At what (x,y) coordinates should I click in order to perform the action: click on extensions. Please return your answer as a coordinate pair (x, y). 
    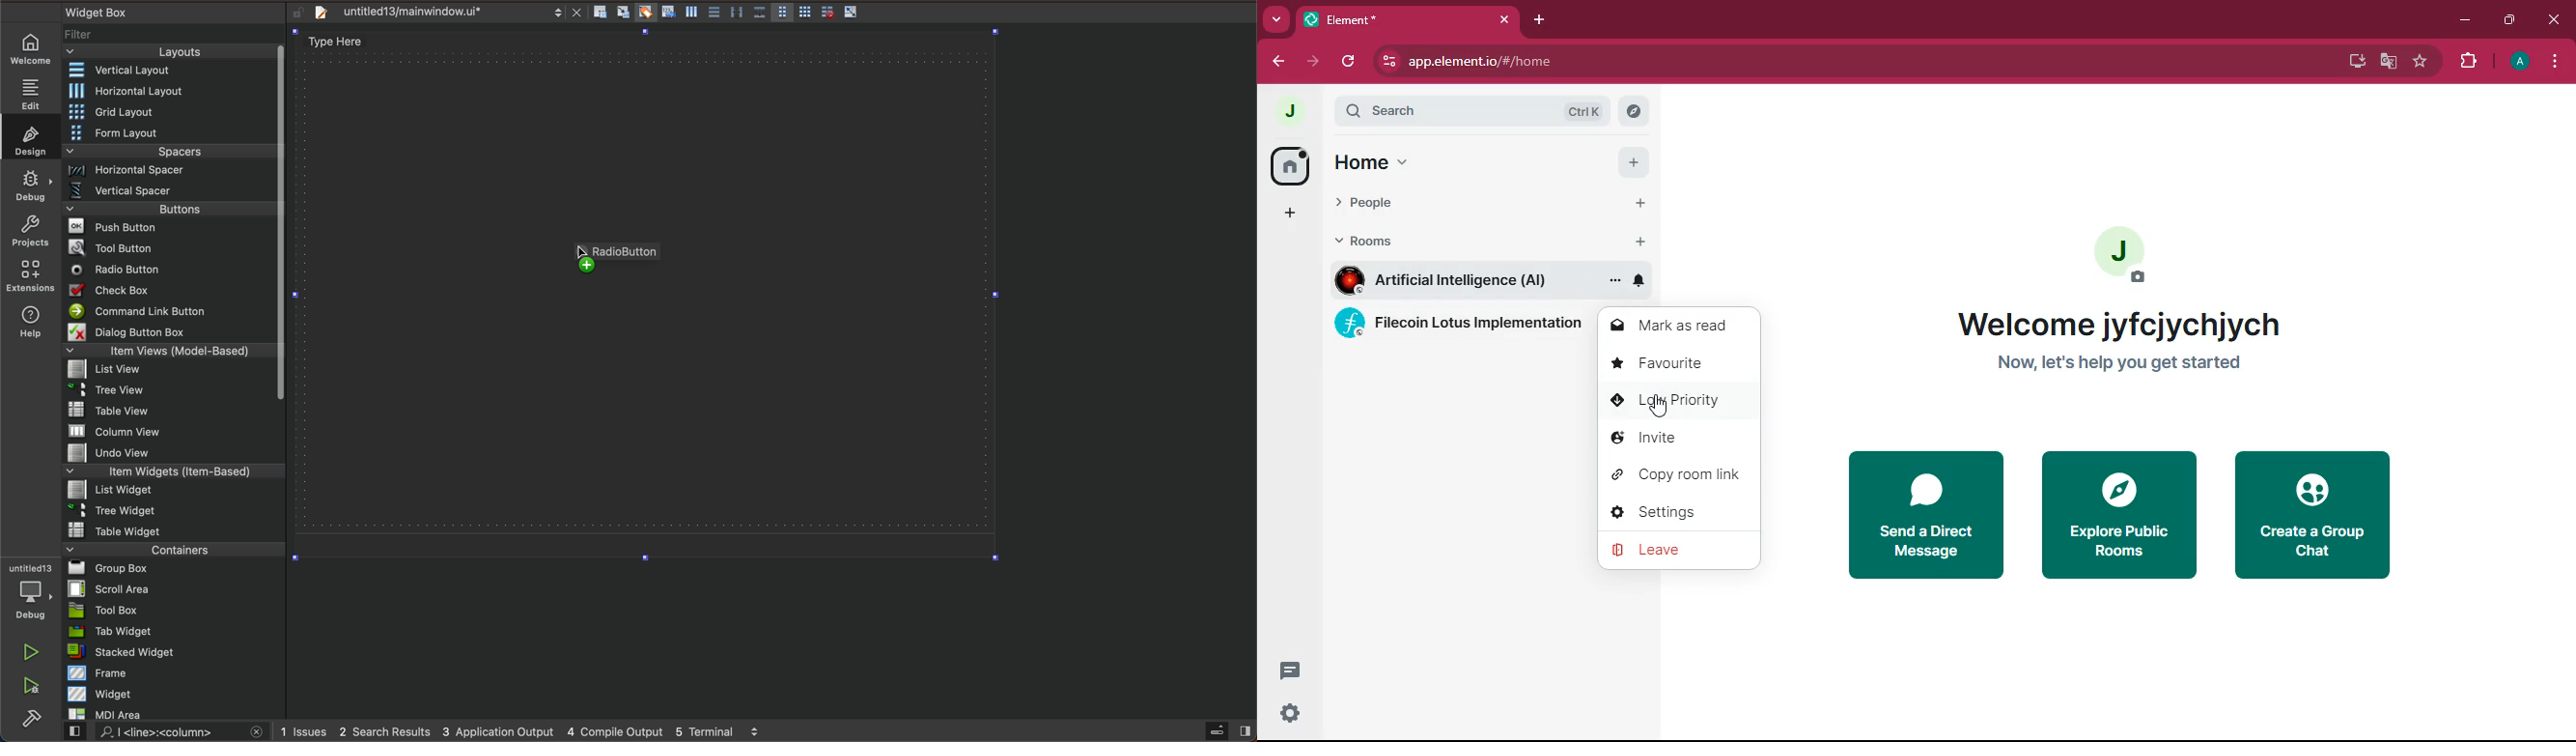
    Looking at the image, I should click on (2468, 63).